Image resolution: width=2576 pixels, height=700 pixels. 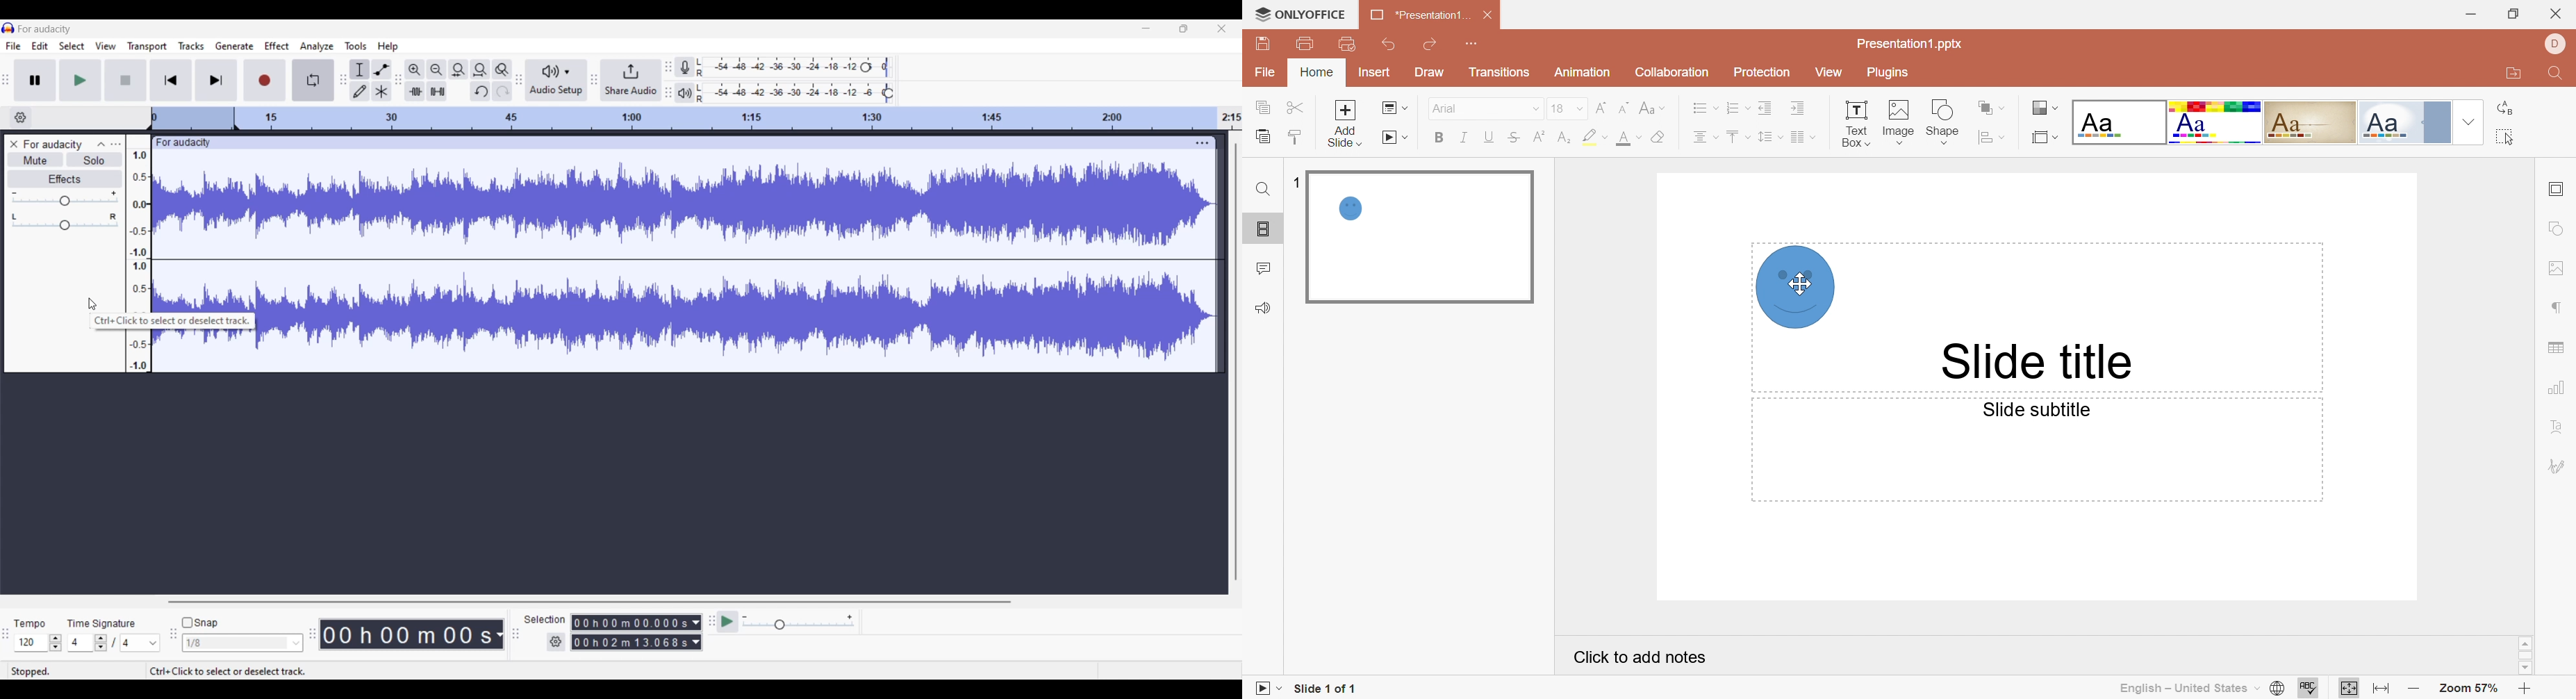 I want to click on Slides, so click(x=1266, y=230).